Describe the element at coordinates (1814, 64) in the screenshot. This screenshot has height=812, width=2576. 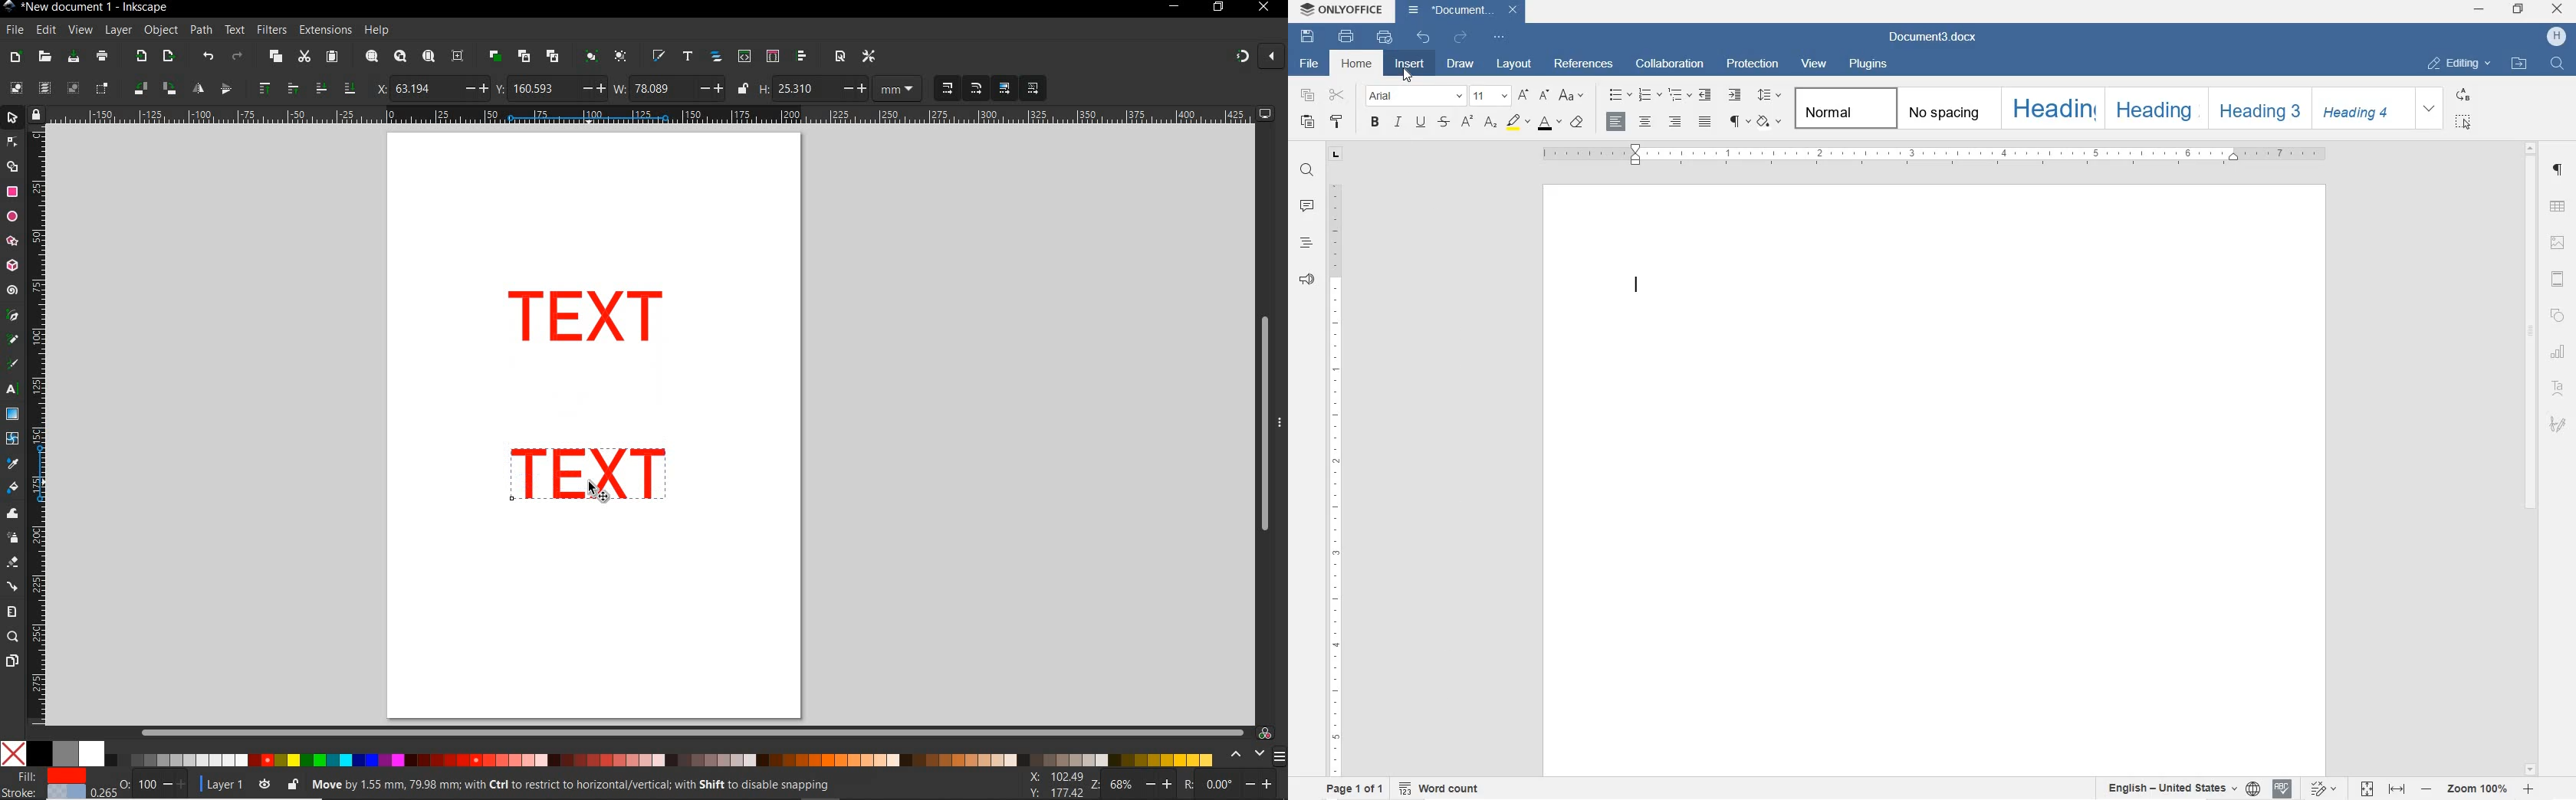
I see `VIEW` at that location.